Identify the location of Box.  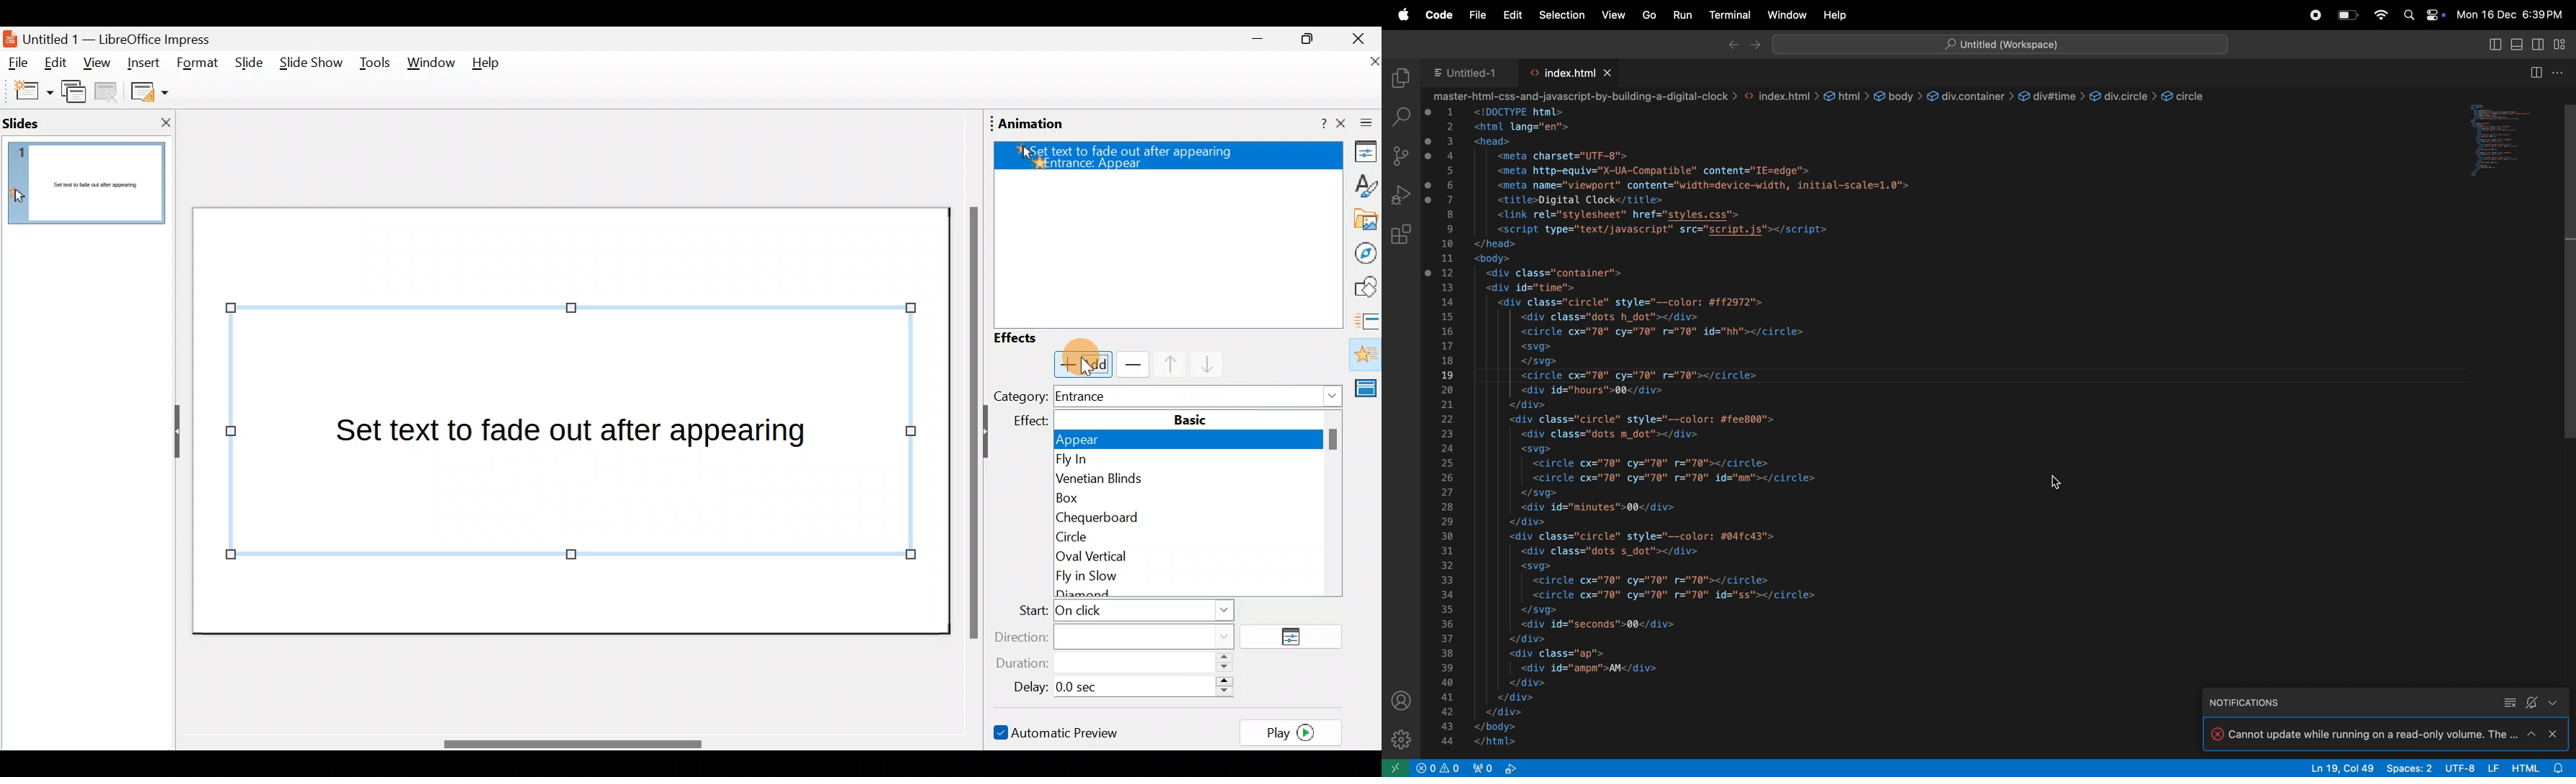
(1183, 498).